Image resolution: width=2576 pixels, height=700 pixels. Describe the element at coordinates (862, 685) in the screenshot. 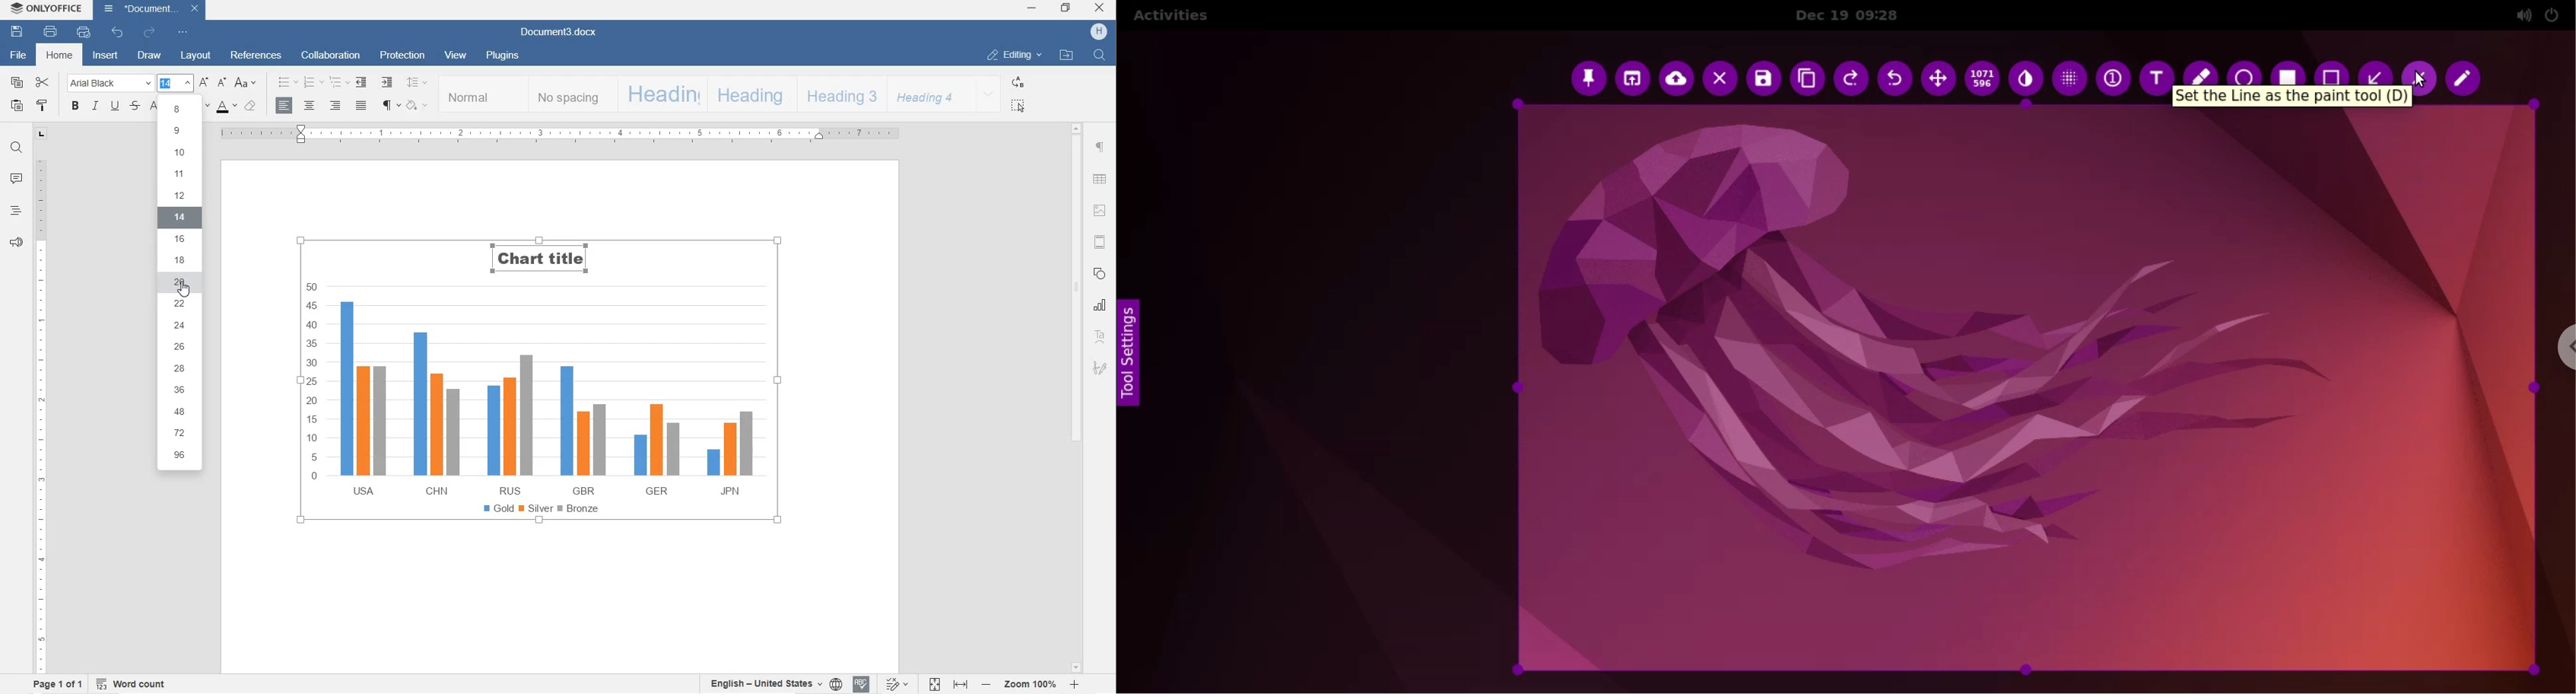

I see `SPELL CHECKING` at that location.